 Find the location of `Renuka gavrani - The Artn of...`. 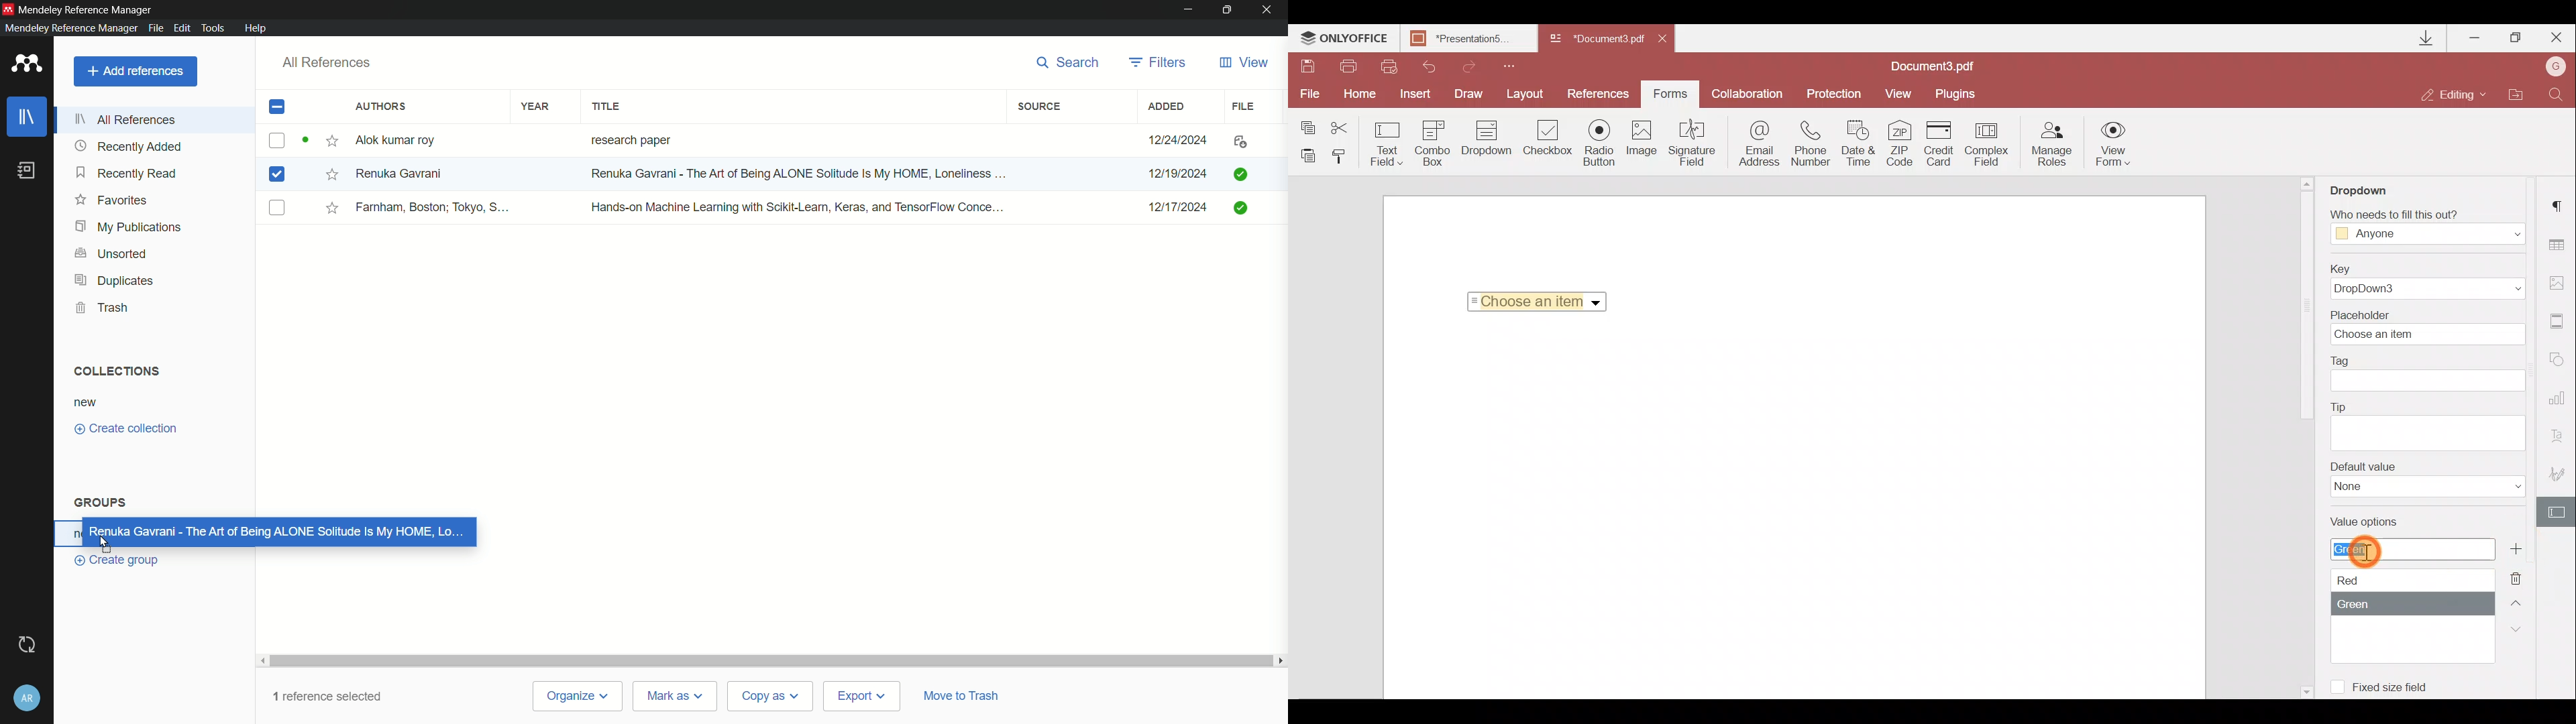

Renuka gavrani - The Artn of... is located at coordinates (794, 175).